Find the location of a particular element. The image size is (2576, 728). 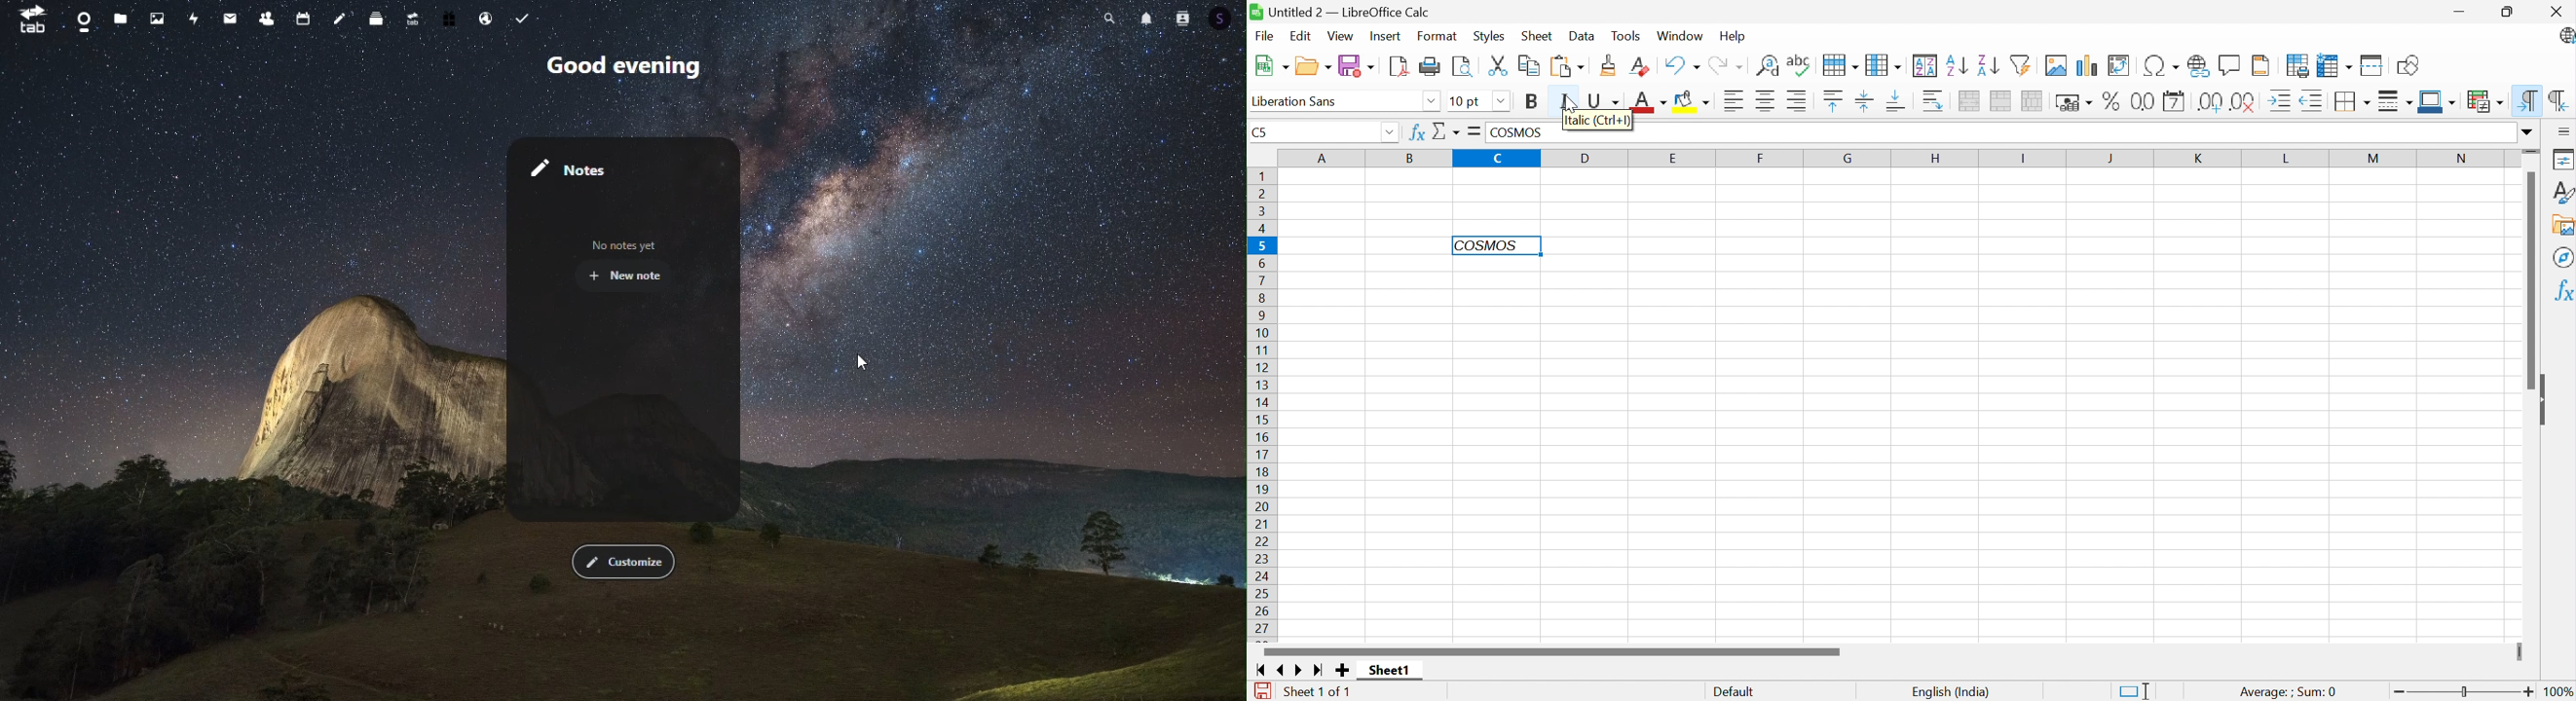

Styles is located at coordinates (1489, 38).